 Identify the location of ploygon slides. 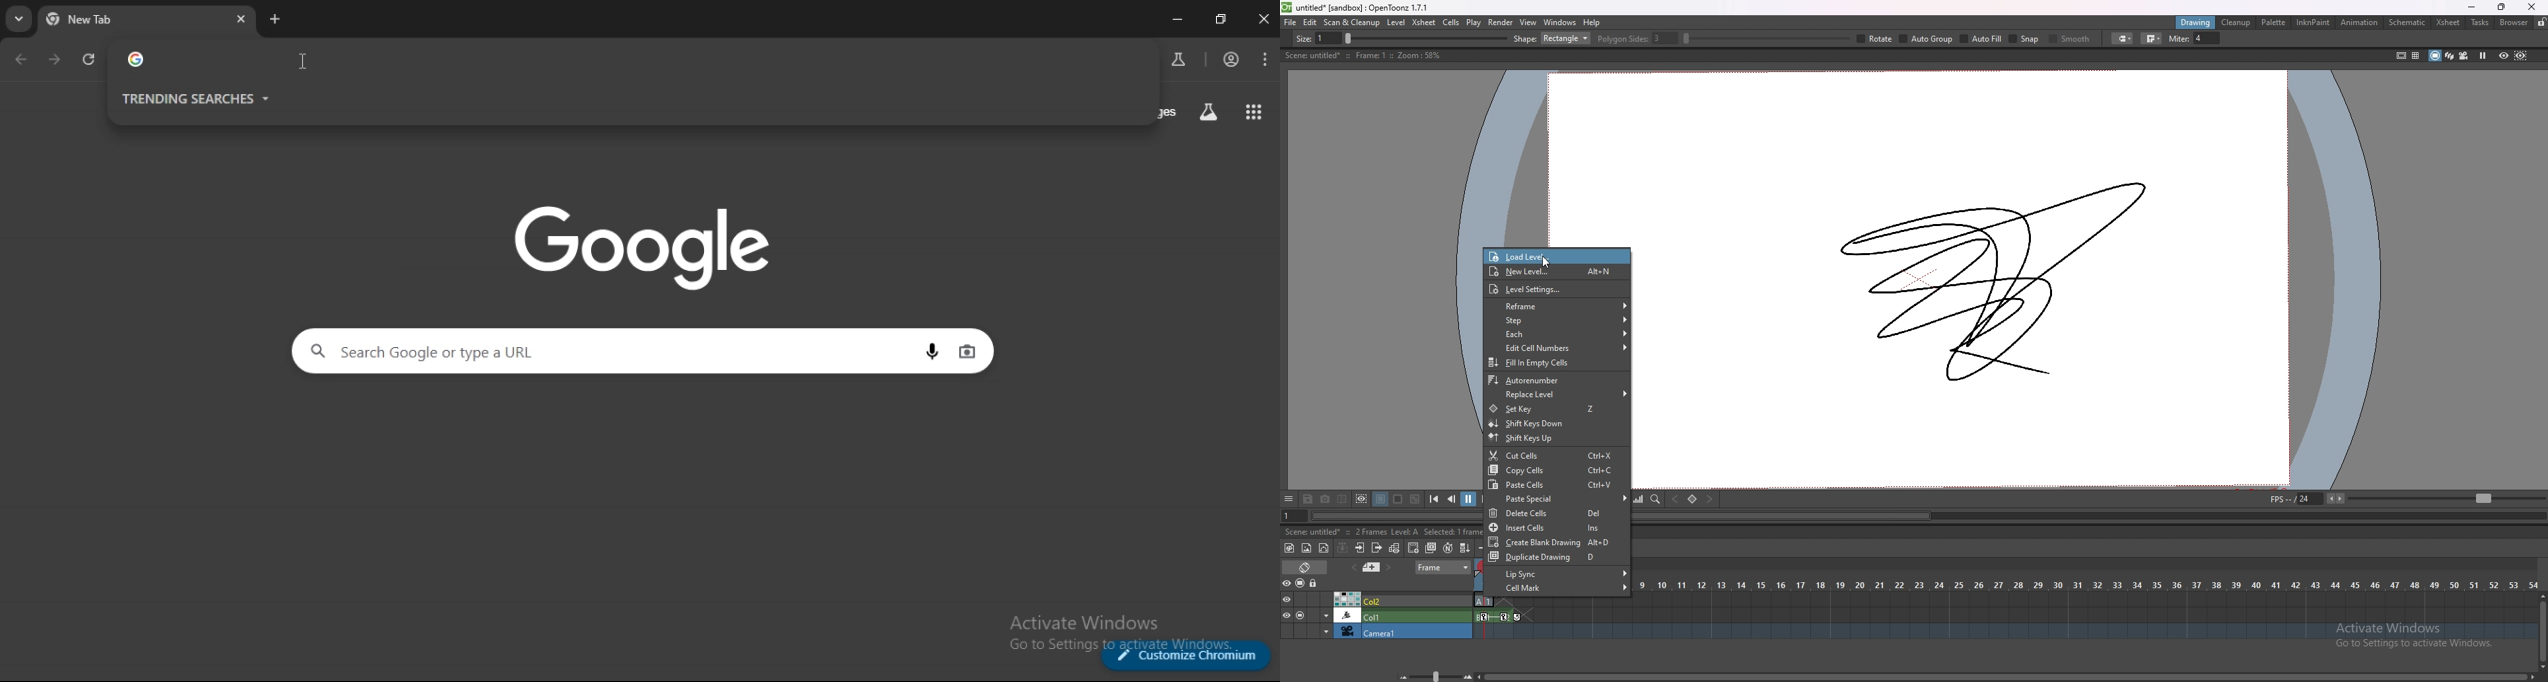
(1903, 38).